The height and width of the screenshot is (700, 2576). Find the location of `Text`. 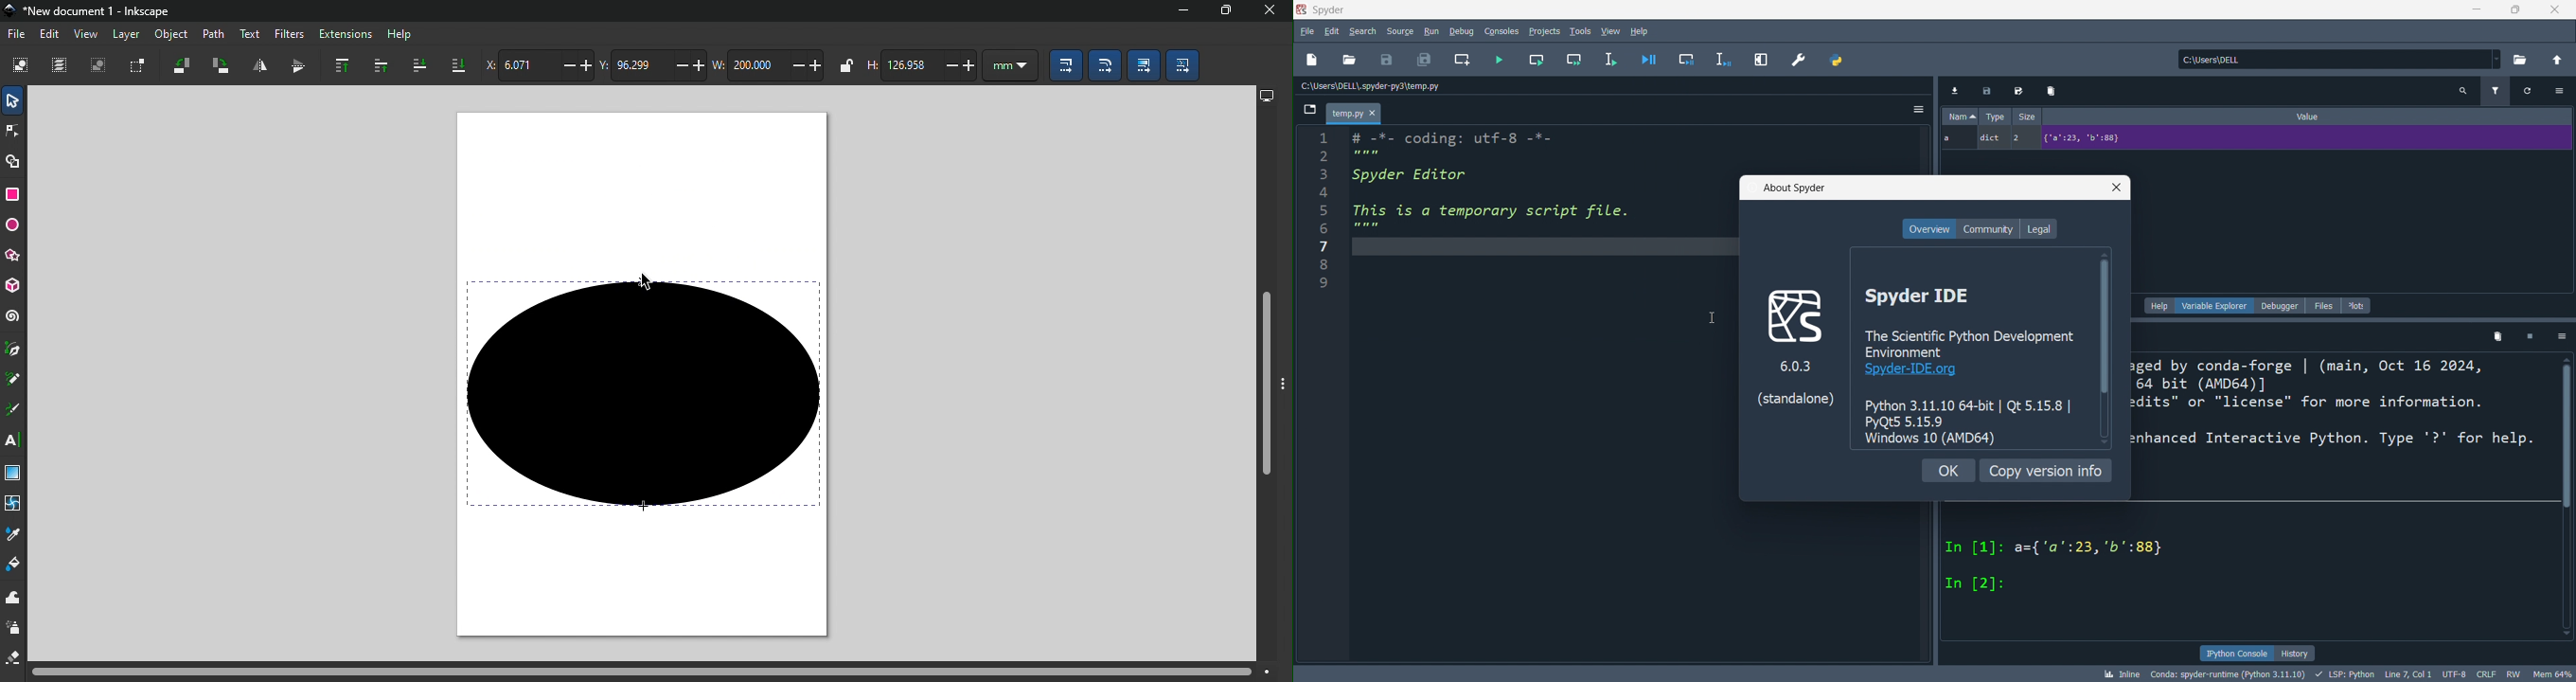

Text is located at coordinates (248, 32).